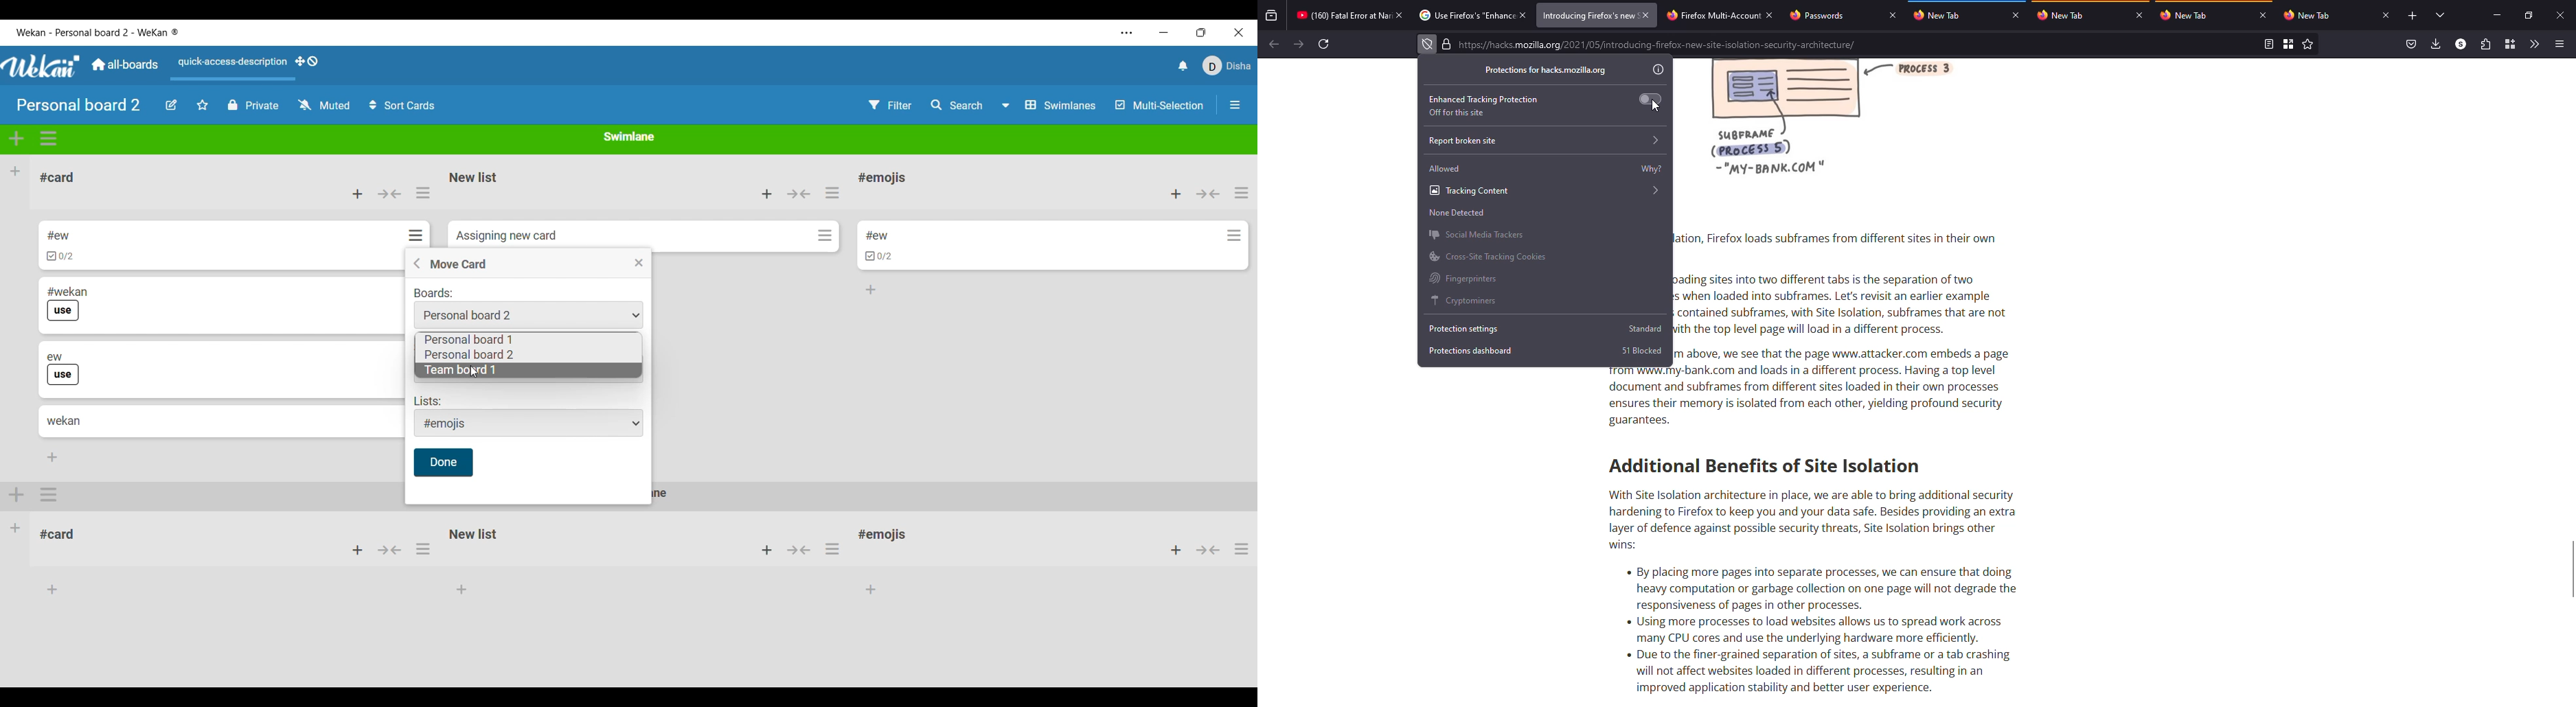 The width and height of the screenshot is (2576, 728). What do you see at coordinates (474, 534) in the screenshot?
I see `New list` at bounding box center [474, 534].